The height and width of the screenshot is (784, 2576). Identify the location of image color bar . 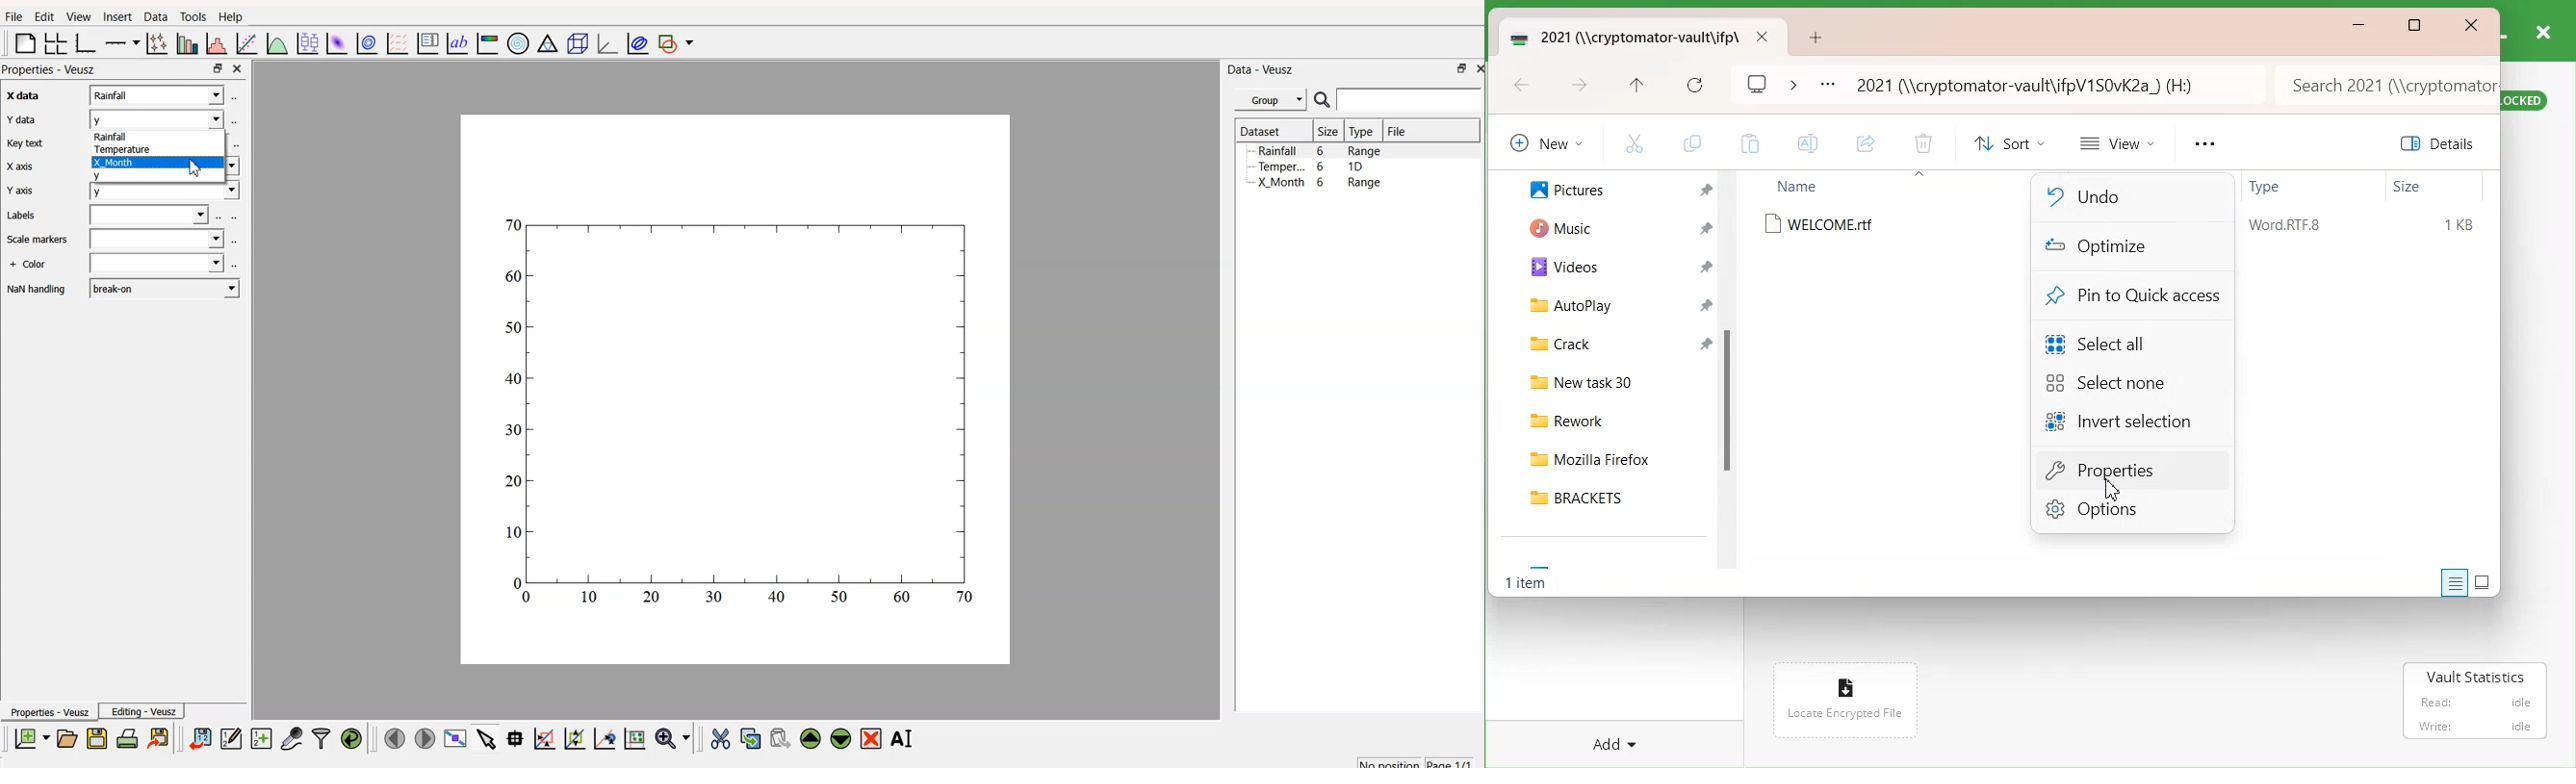
(487, 43).